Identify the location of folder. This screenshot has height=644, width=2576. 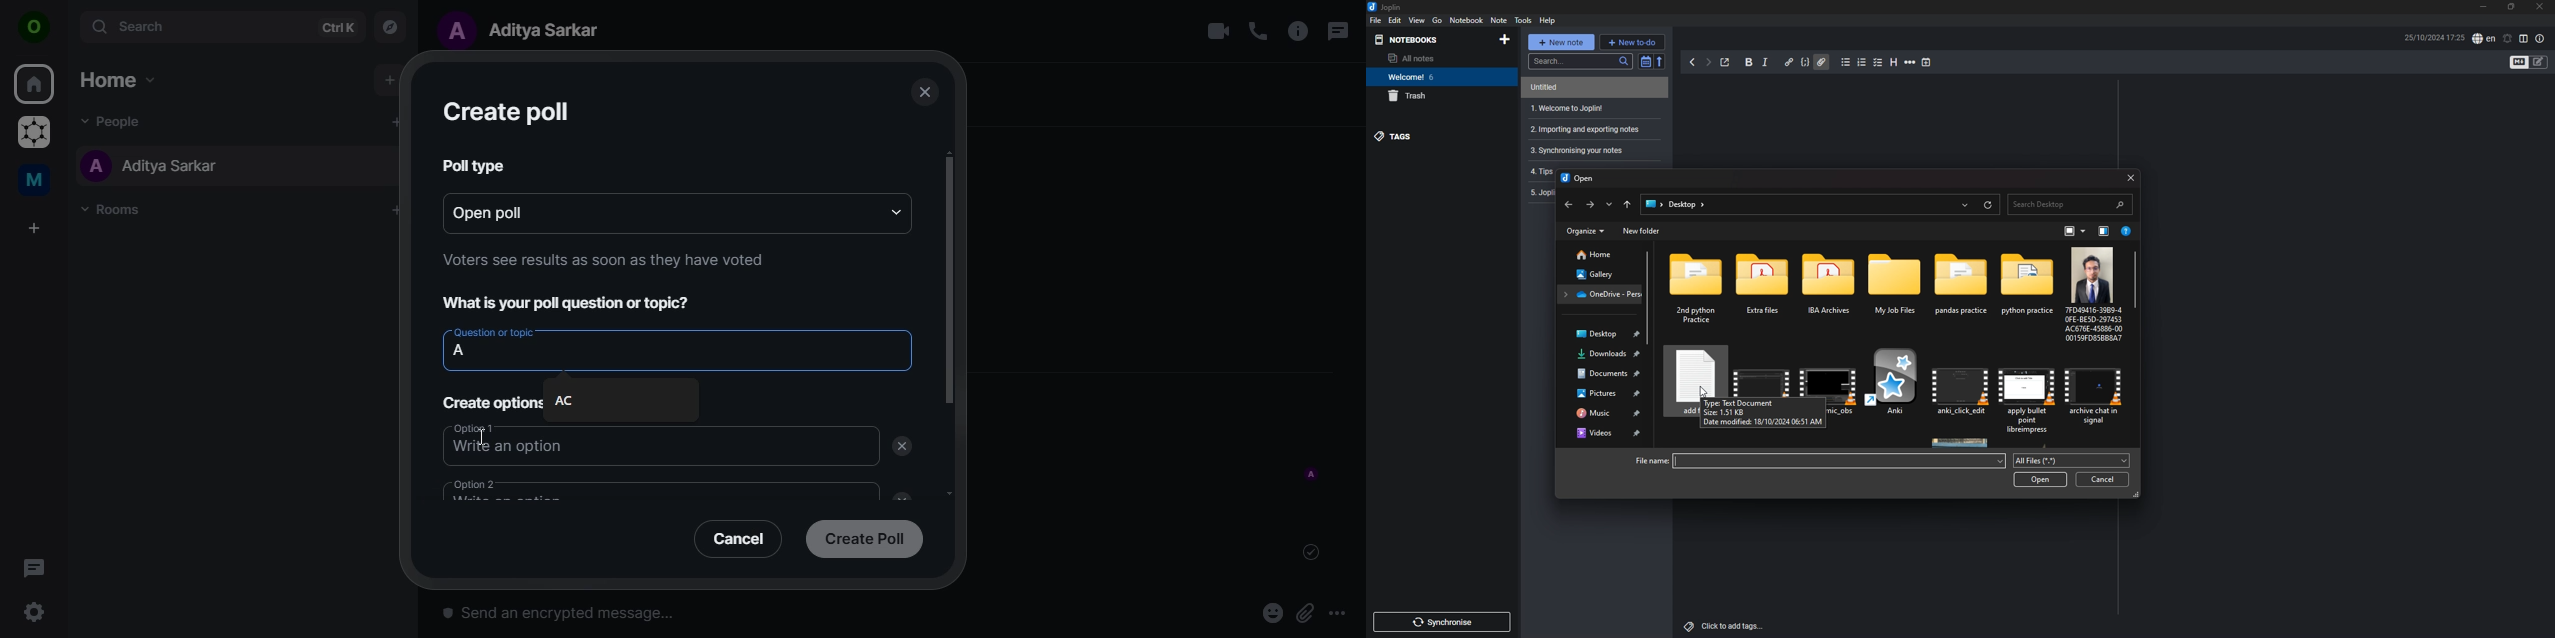
(1962, 291).